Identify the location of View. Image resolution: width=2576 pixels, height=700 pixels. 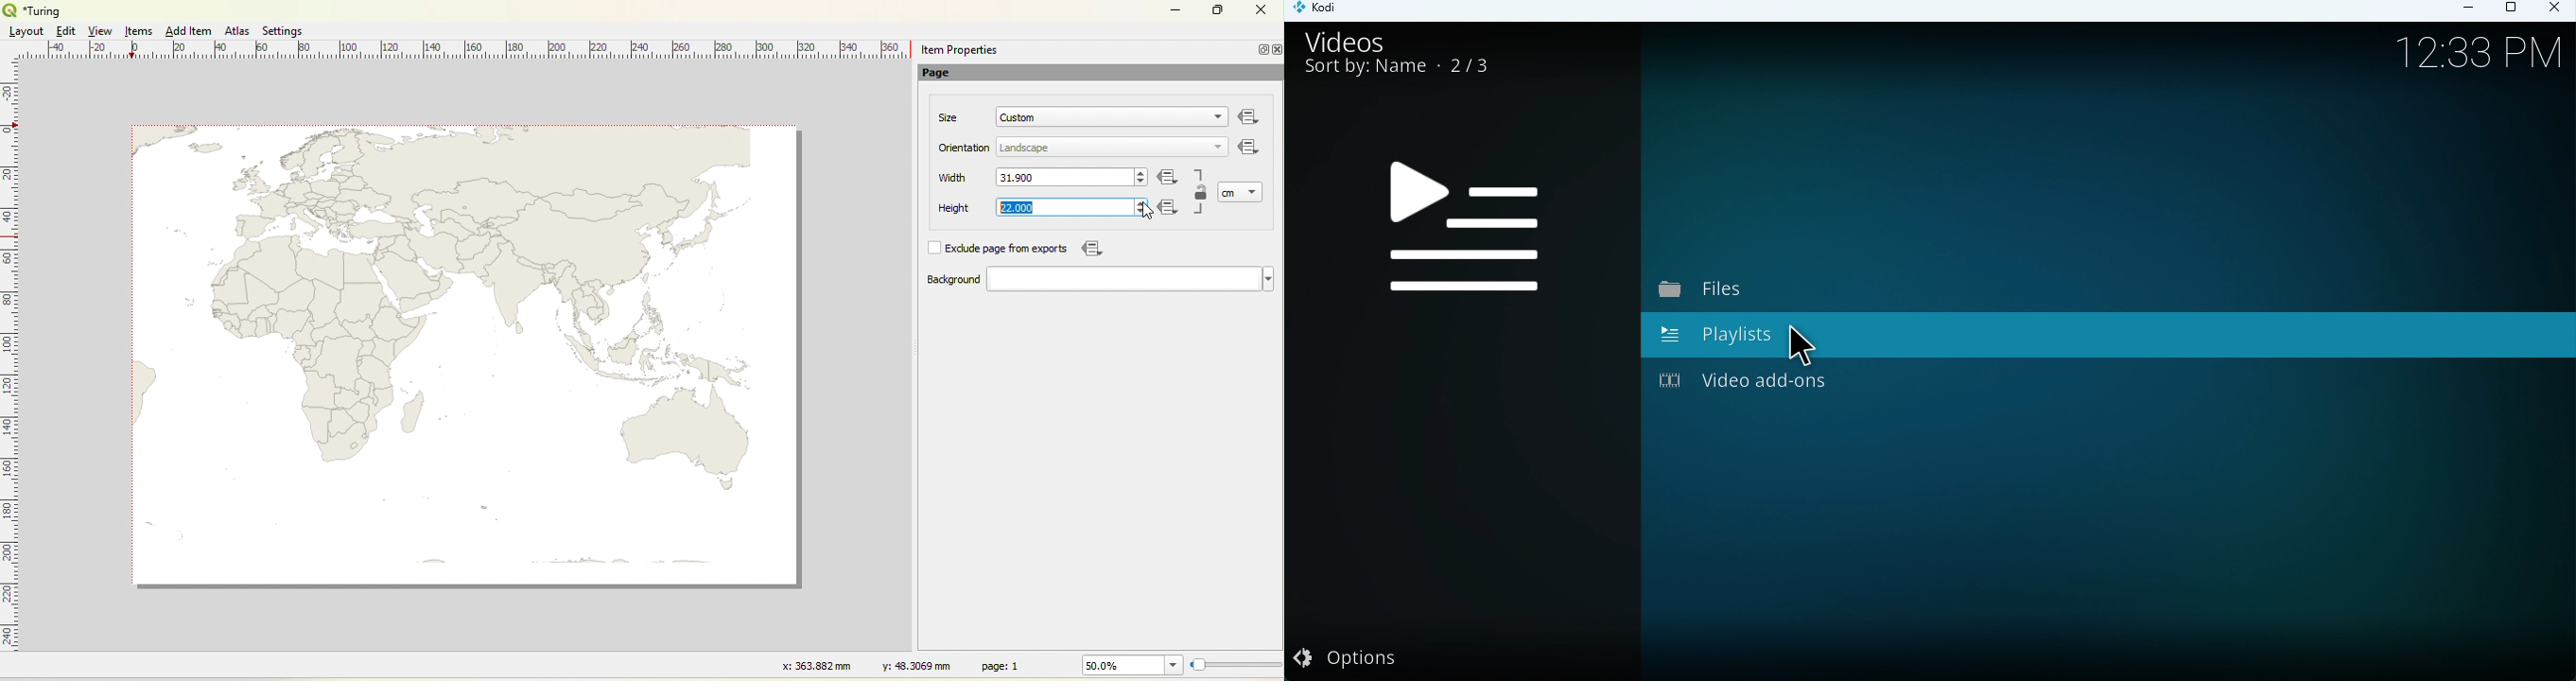
(102, 31).